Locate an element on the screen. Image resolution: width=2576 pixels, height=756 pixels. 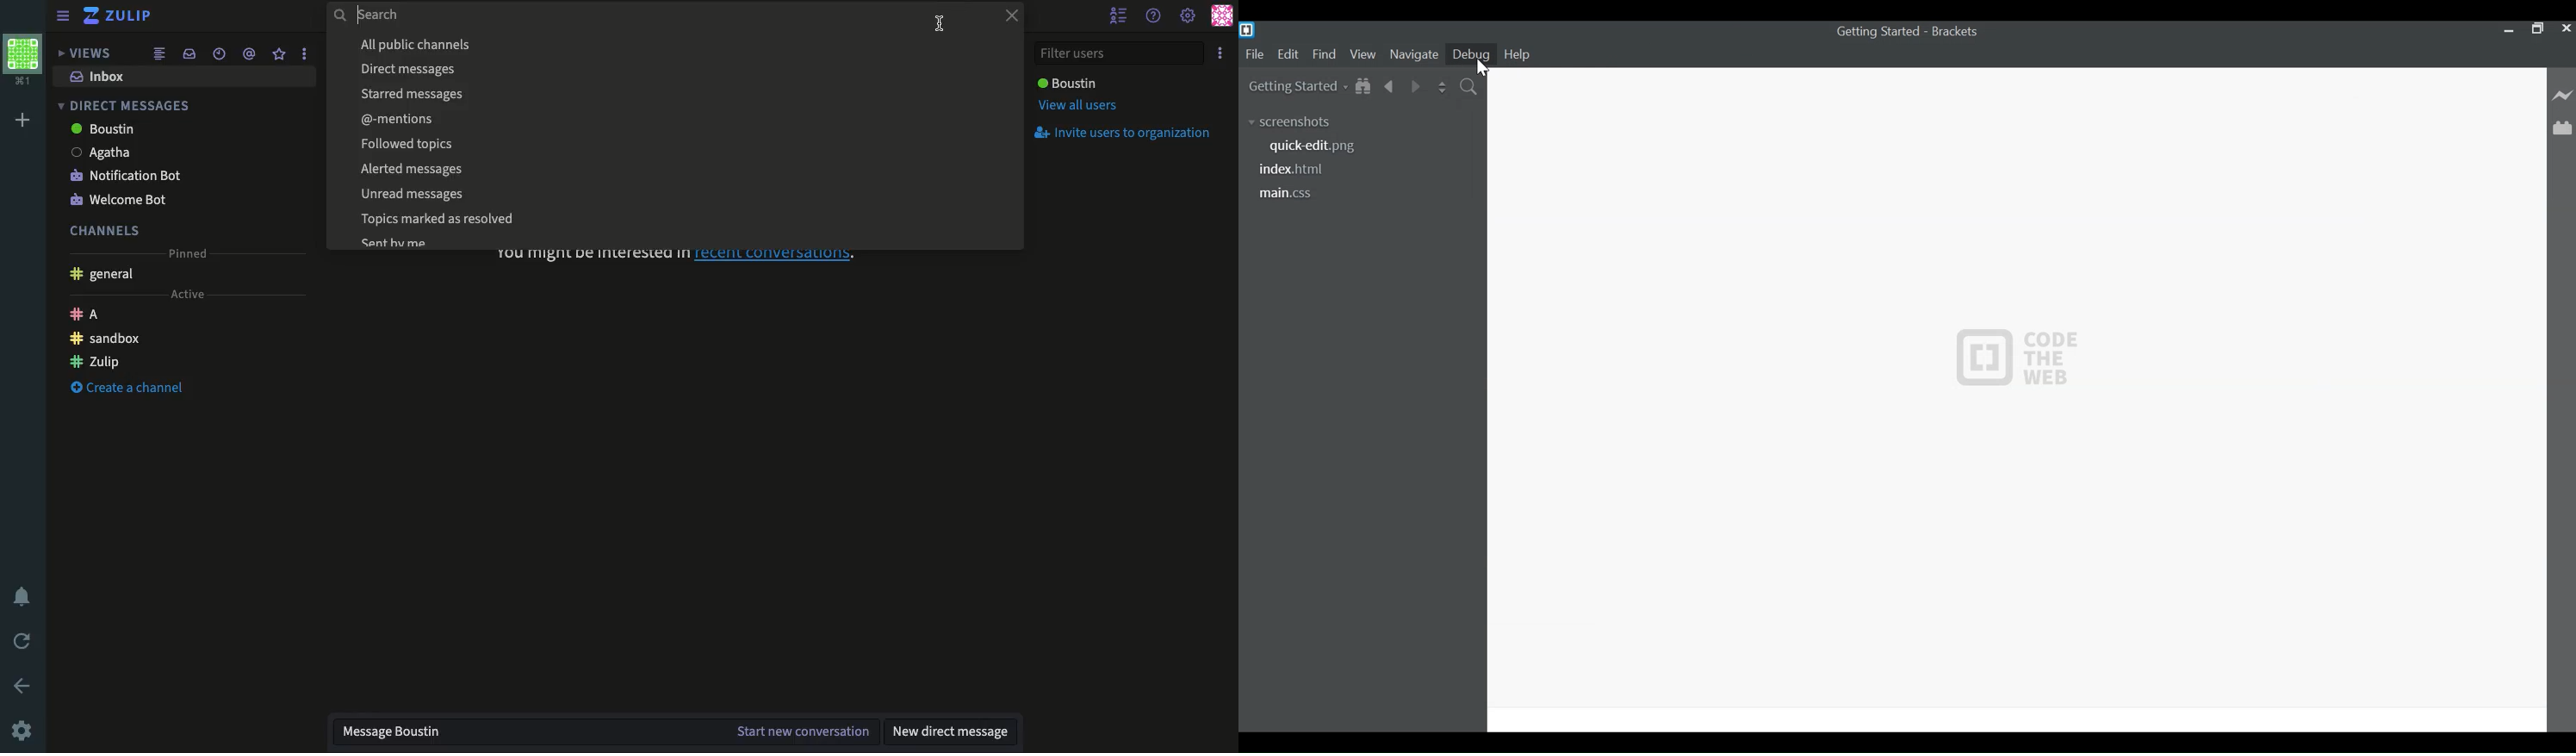
Find in Files is located at coordinates (1470, 88).